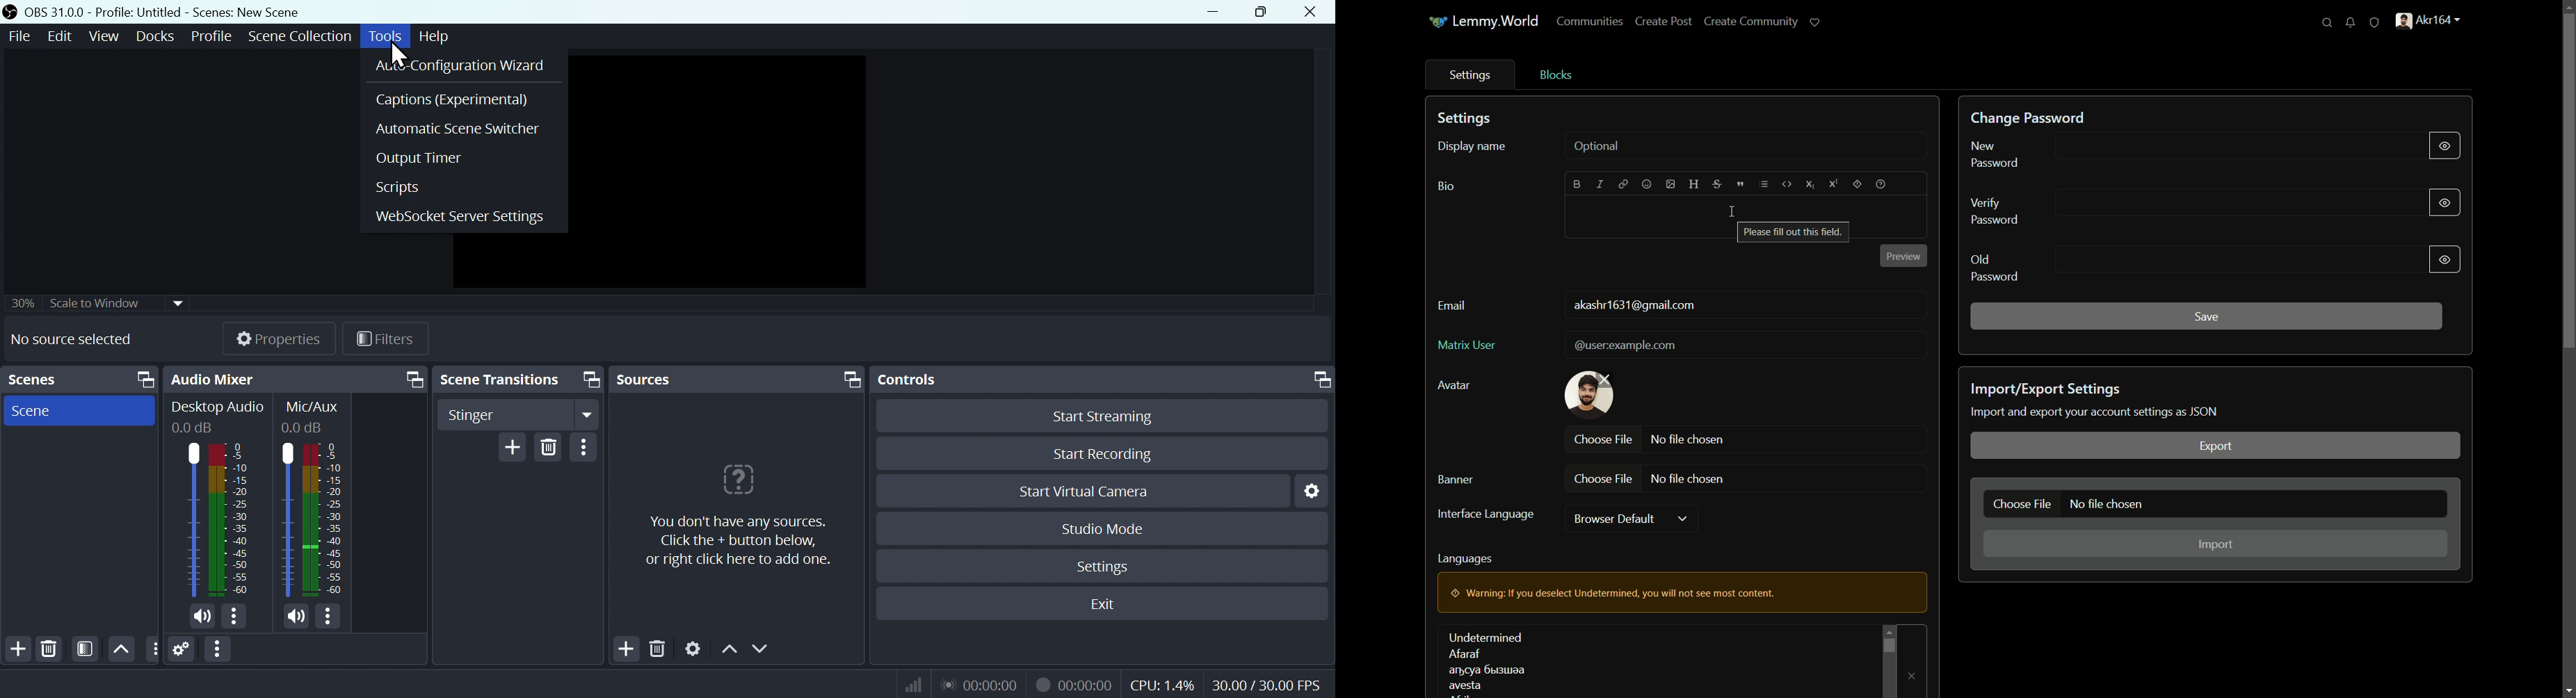 The height and width of the screenshot is (700, 2576). I want to click on Settings, so click(1101, 565).